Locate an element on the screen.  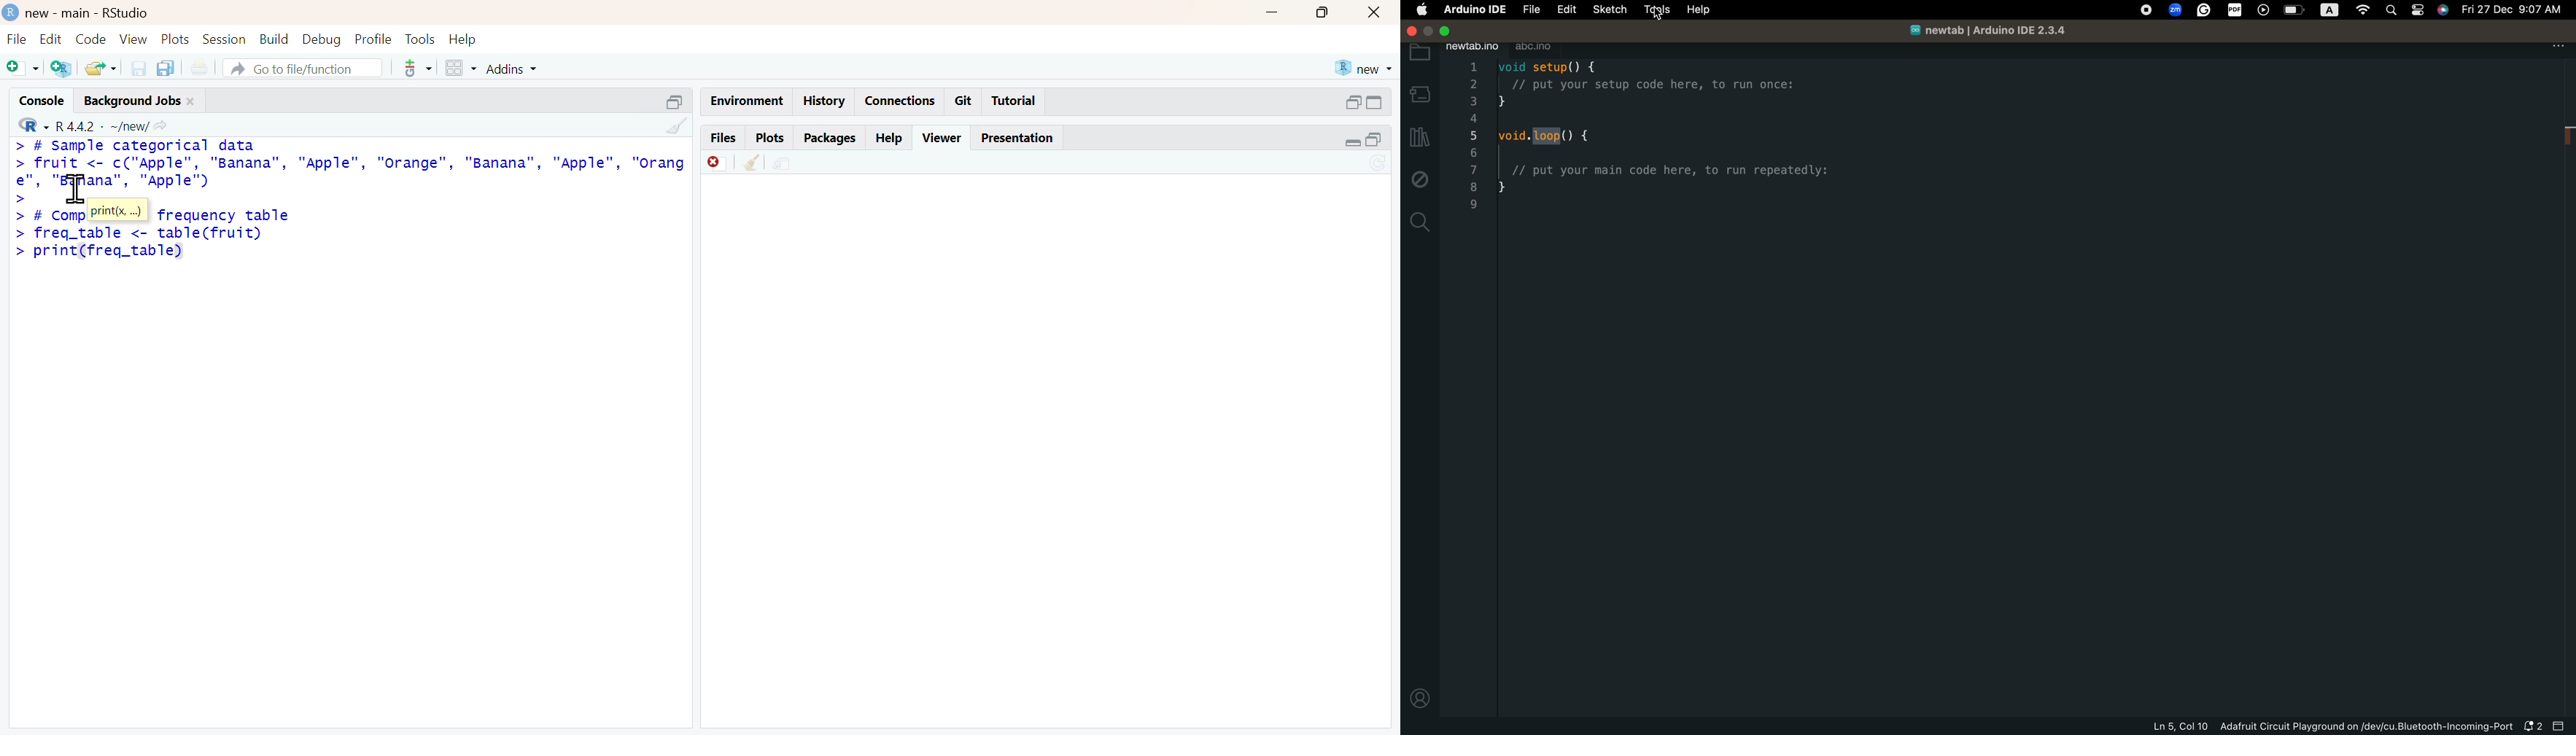
save all open documents is located at coordinates (168, 69).